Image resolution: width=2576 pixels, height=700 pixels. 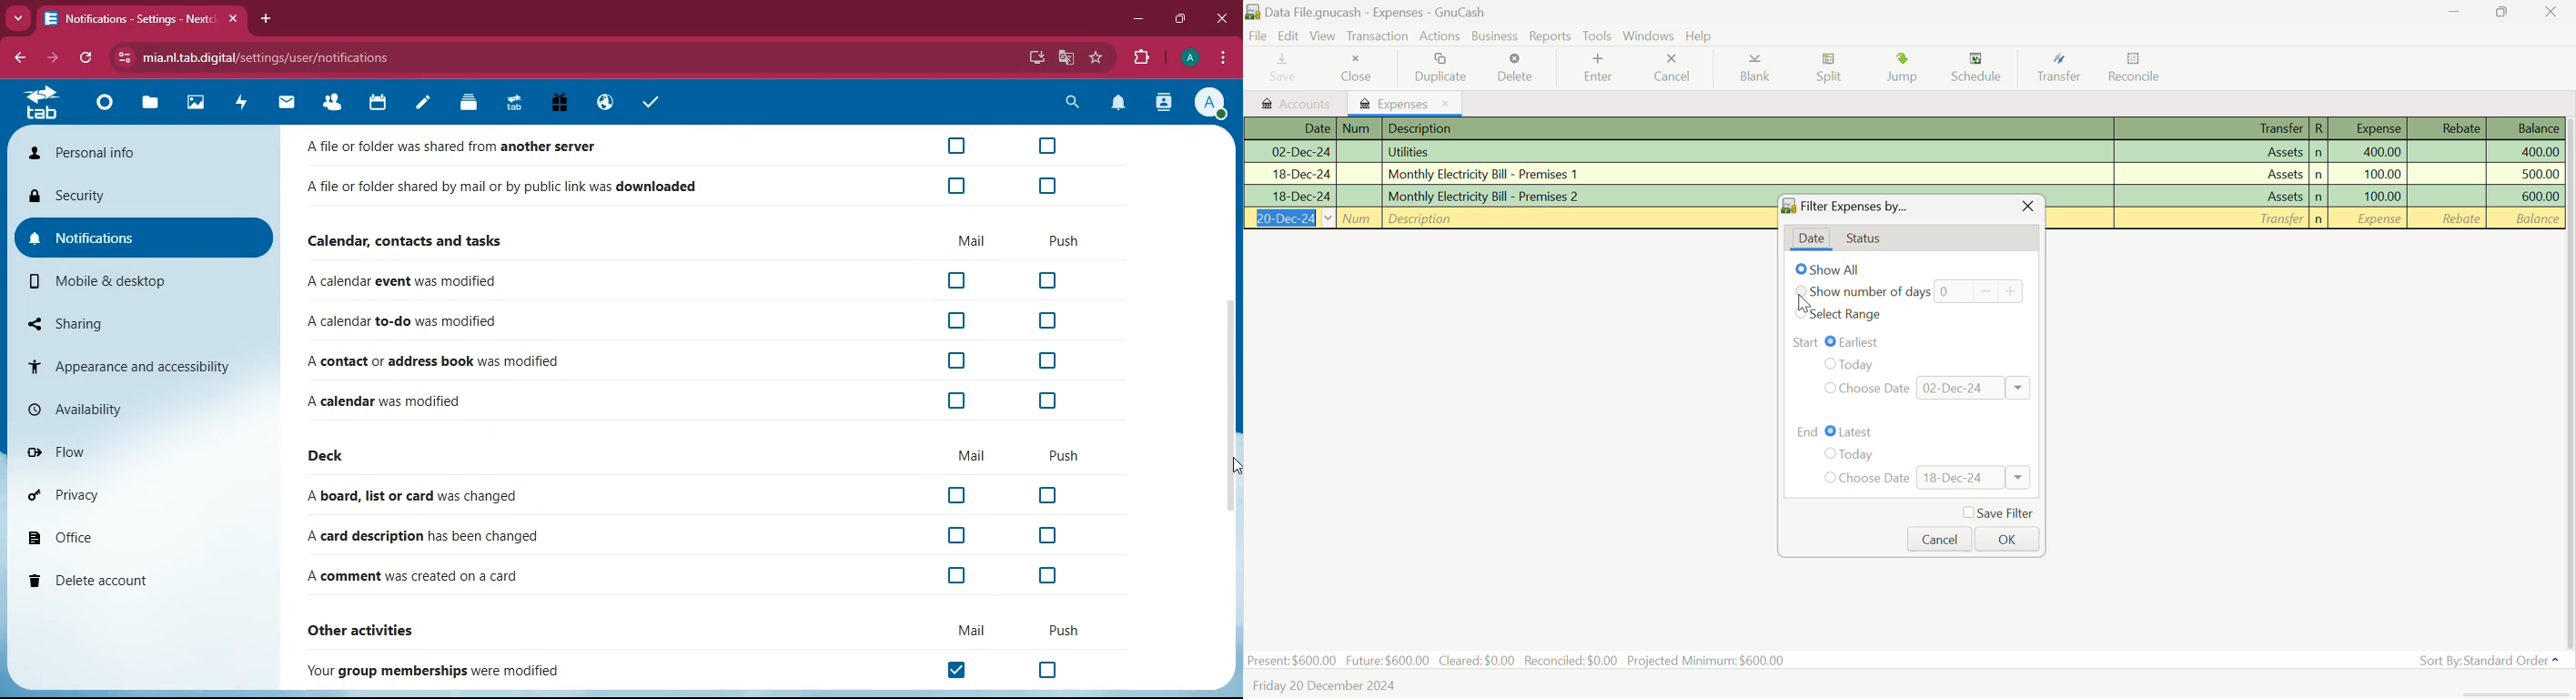 What do you see at coordinates (1323, 37) in the screenshot?
I see `View` at bounding box center [1323, 37].